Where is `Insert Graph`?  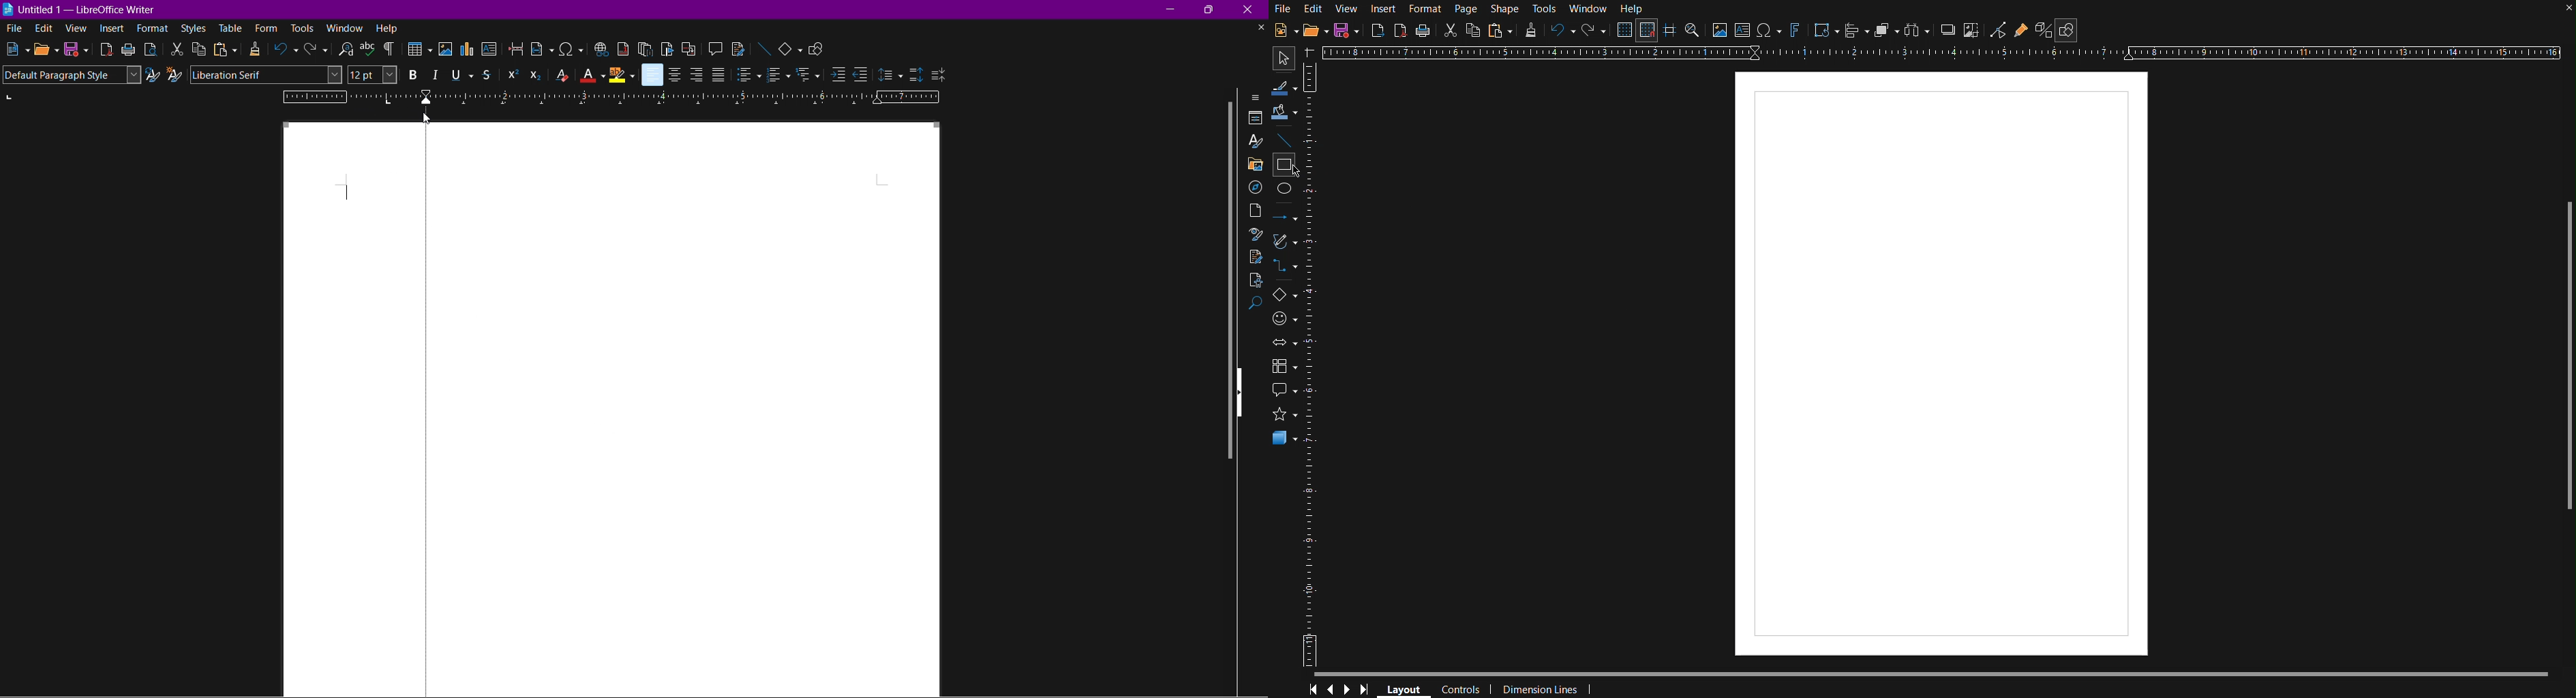 Insert Graph is located at coordinates (469, 51).